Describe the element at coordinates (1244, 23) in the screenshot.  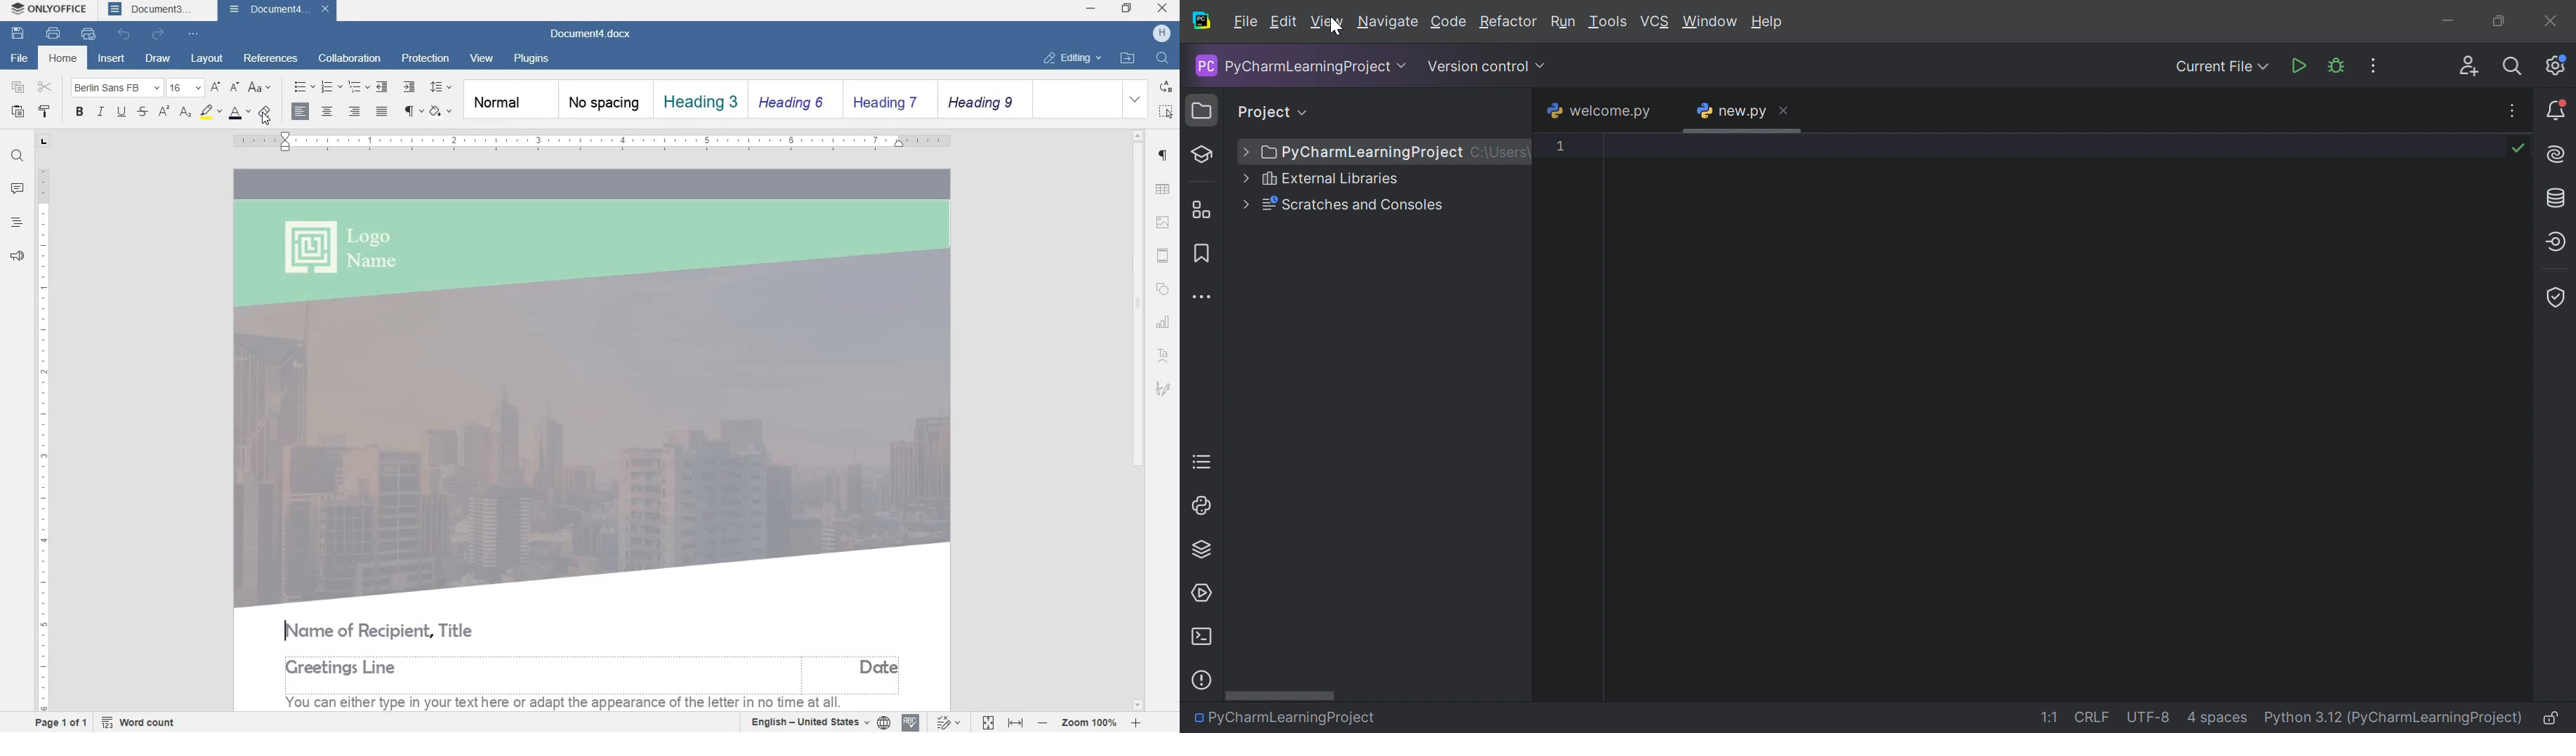
I see `File` at that location.